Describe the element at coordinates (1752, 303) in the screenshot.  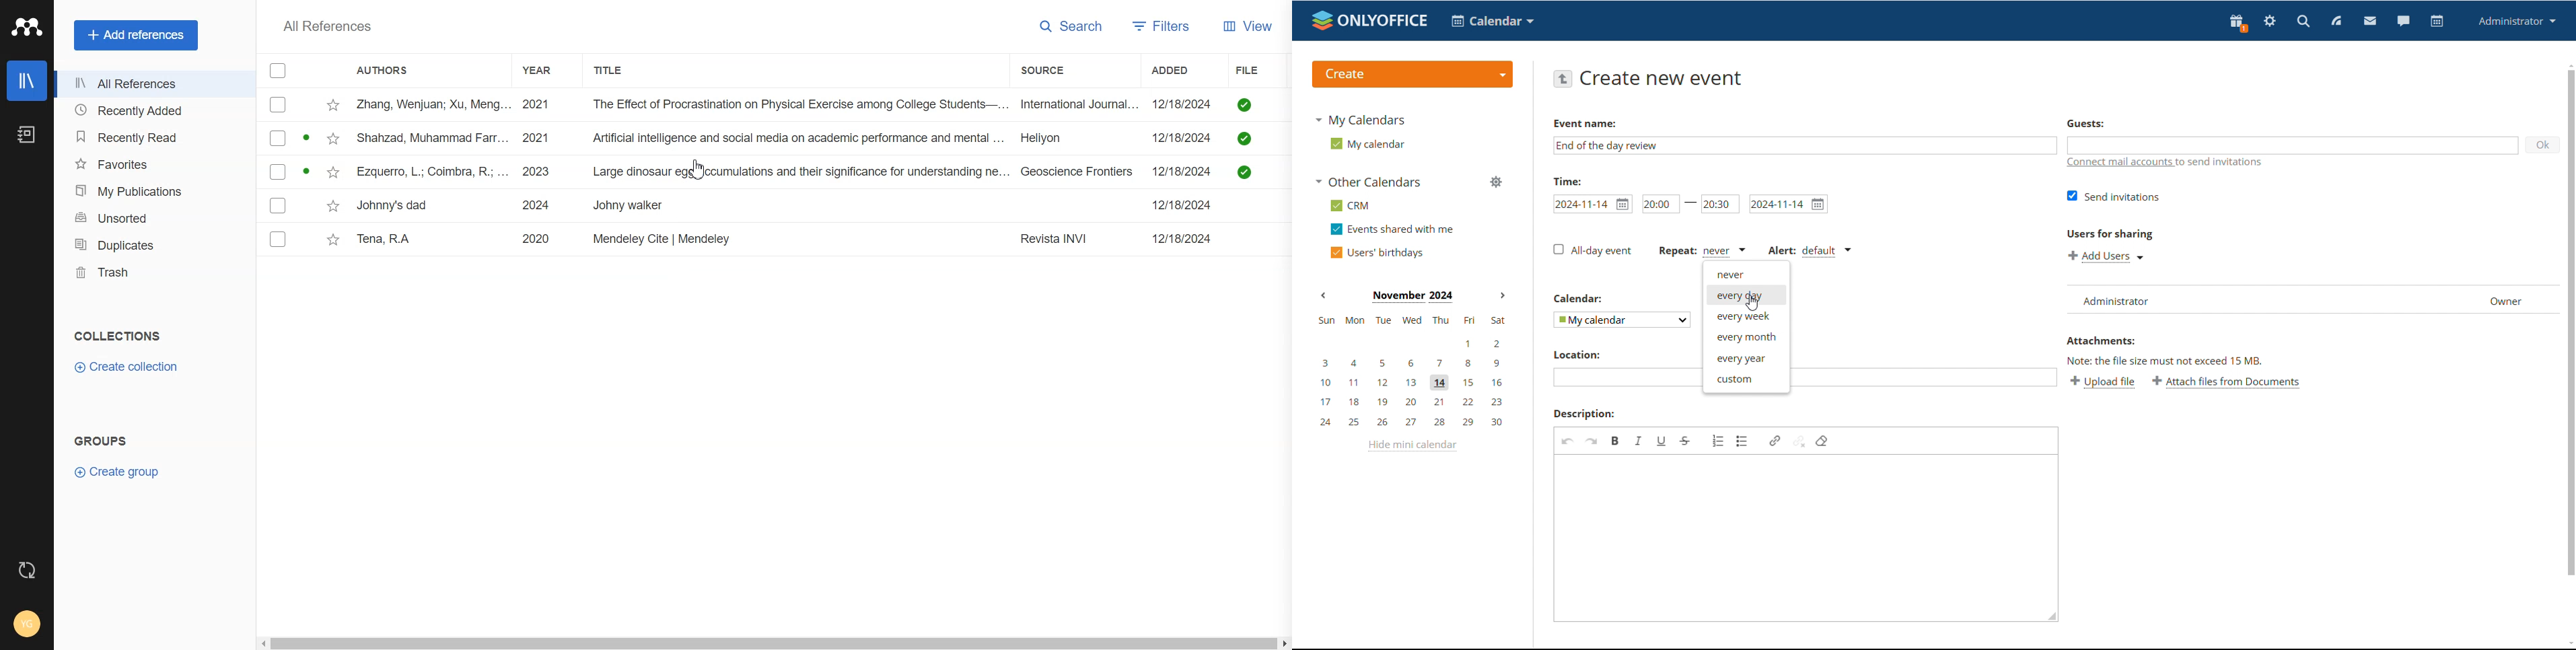
I see `cursor` at that location.